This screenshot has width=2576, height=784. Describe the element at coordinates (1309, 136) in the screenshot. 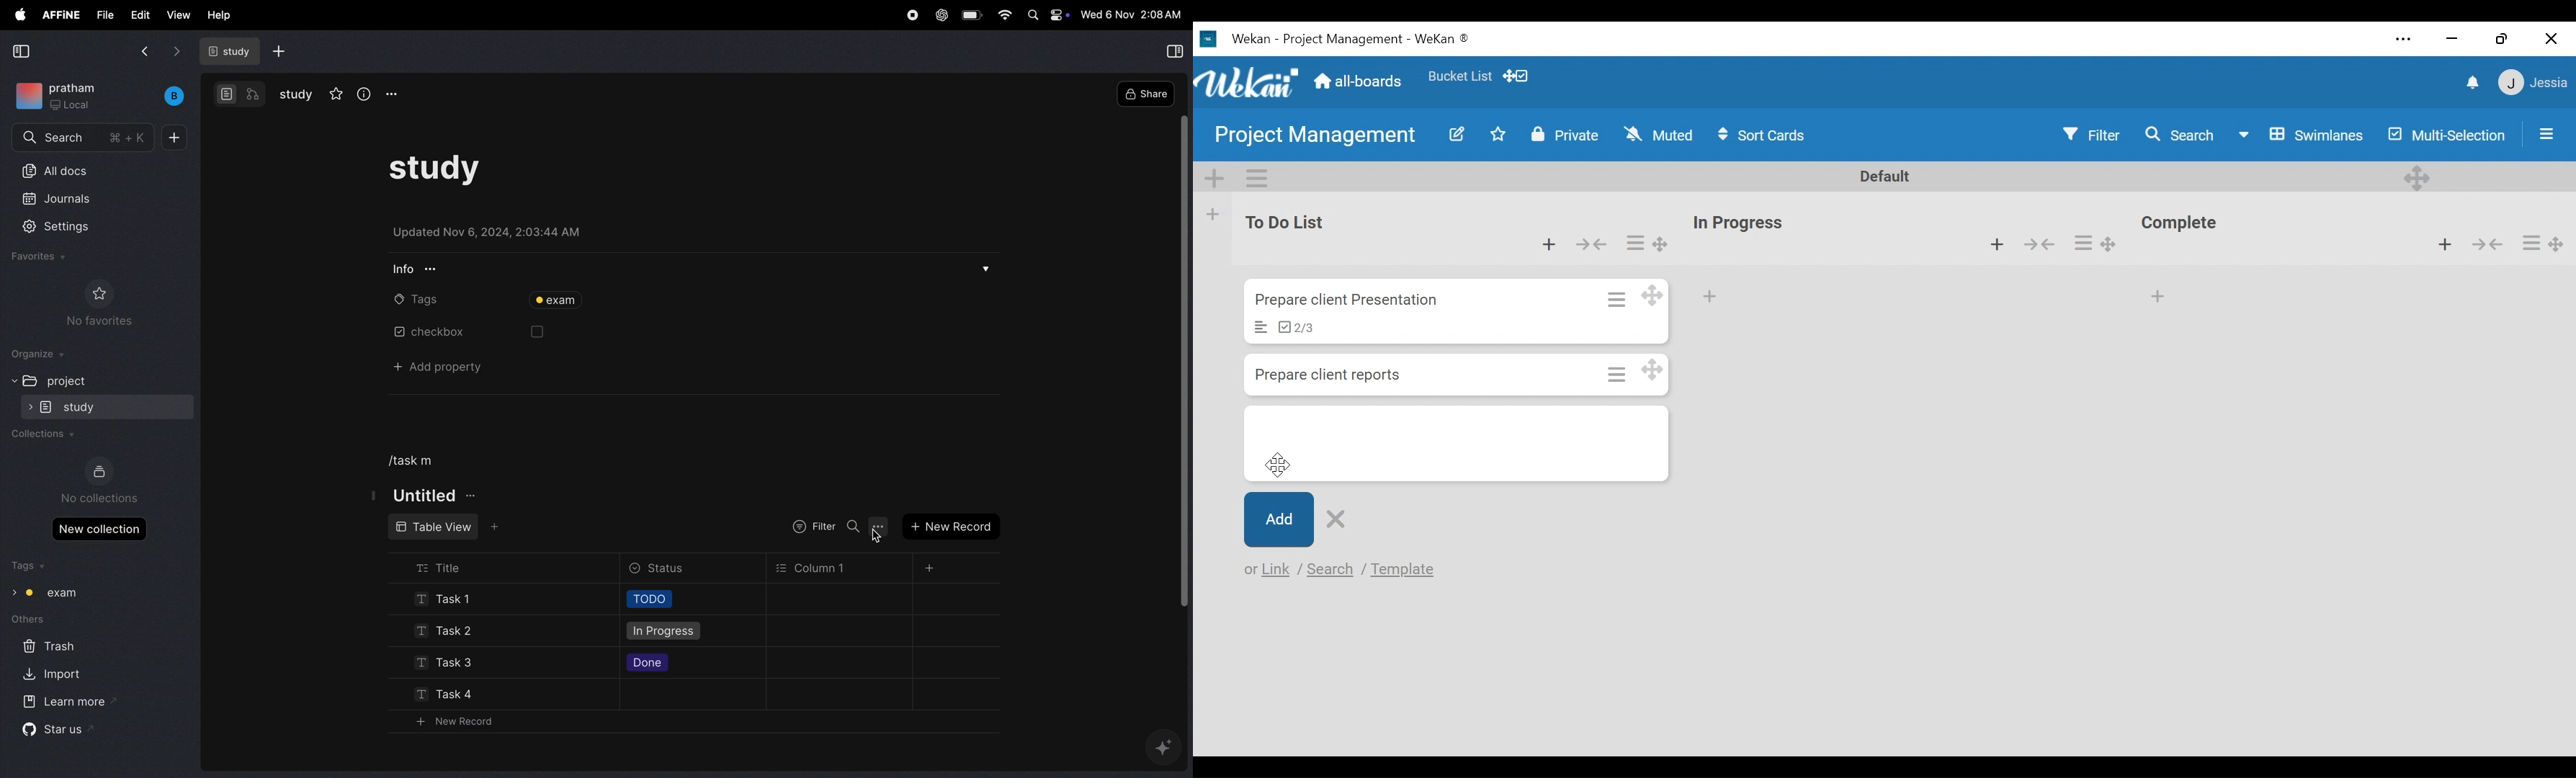

I see `Project management` at that location.